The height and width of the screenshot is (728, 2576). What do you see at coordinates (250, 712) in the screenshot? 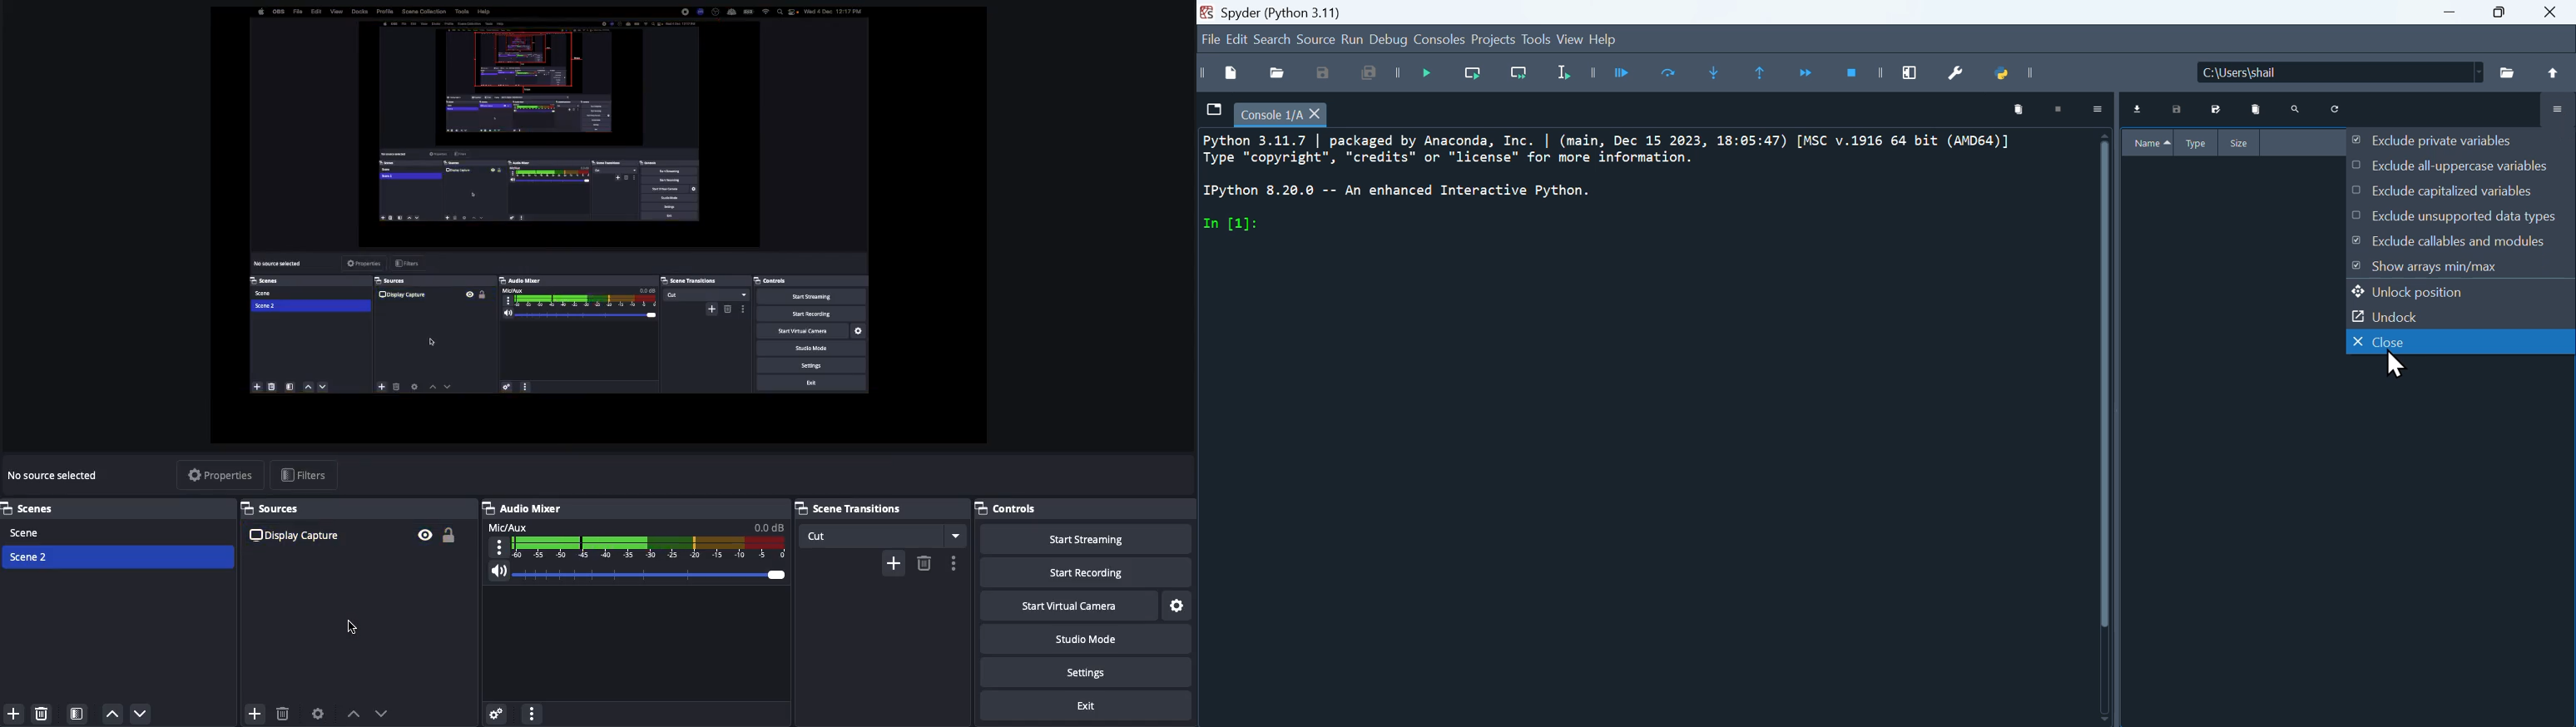
I see `add` at bounding box center [250, 712].